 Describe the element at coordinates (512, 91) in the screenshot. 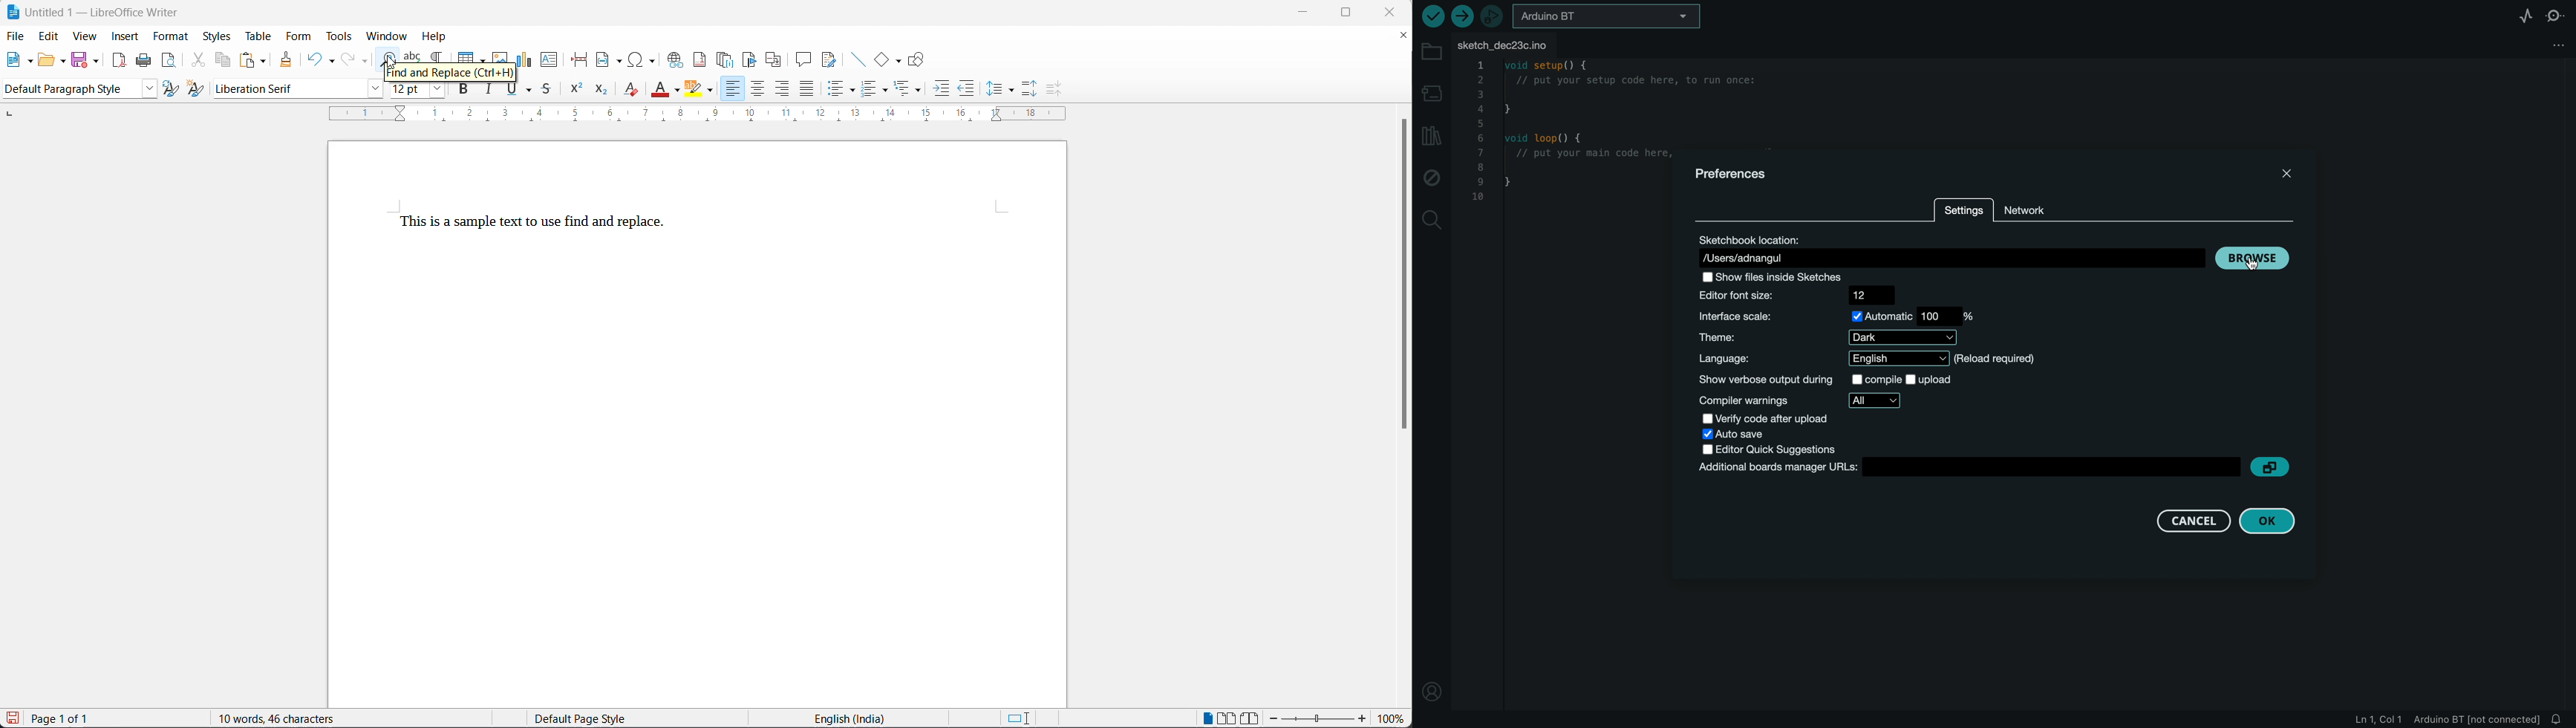

I see `underline` at that location.